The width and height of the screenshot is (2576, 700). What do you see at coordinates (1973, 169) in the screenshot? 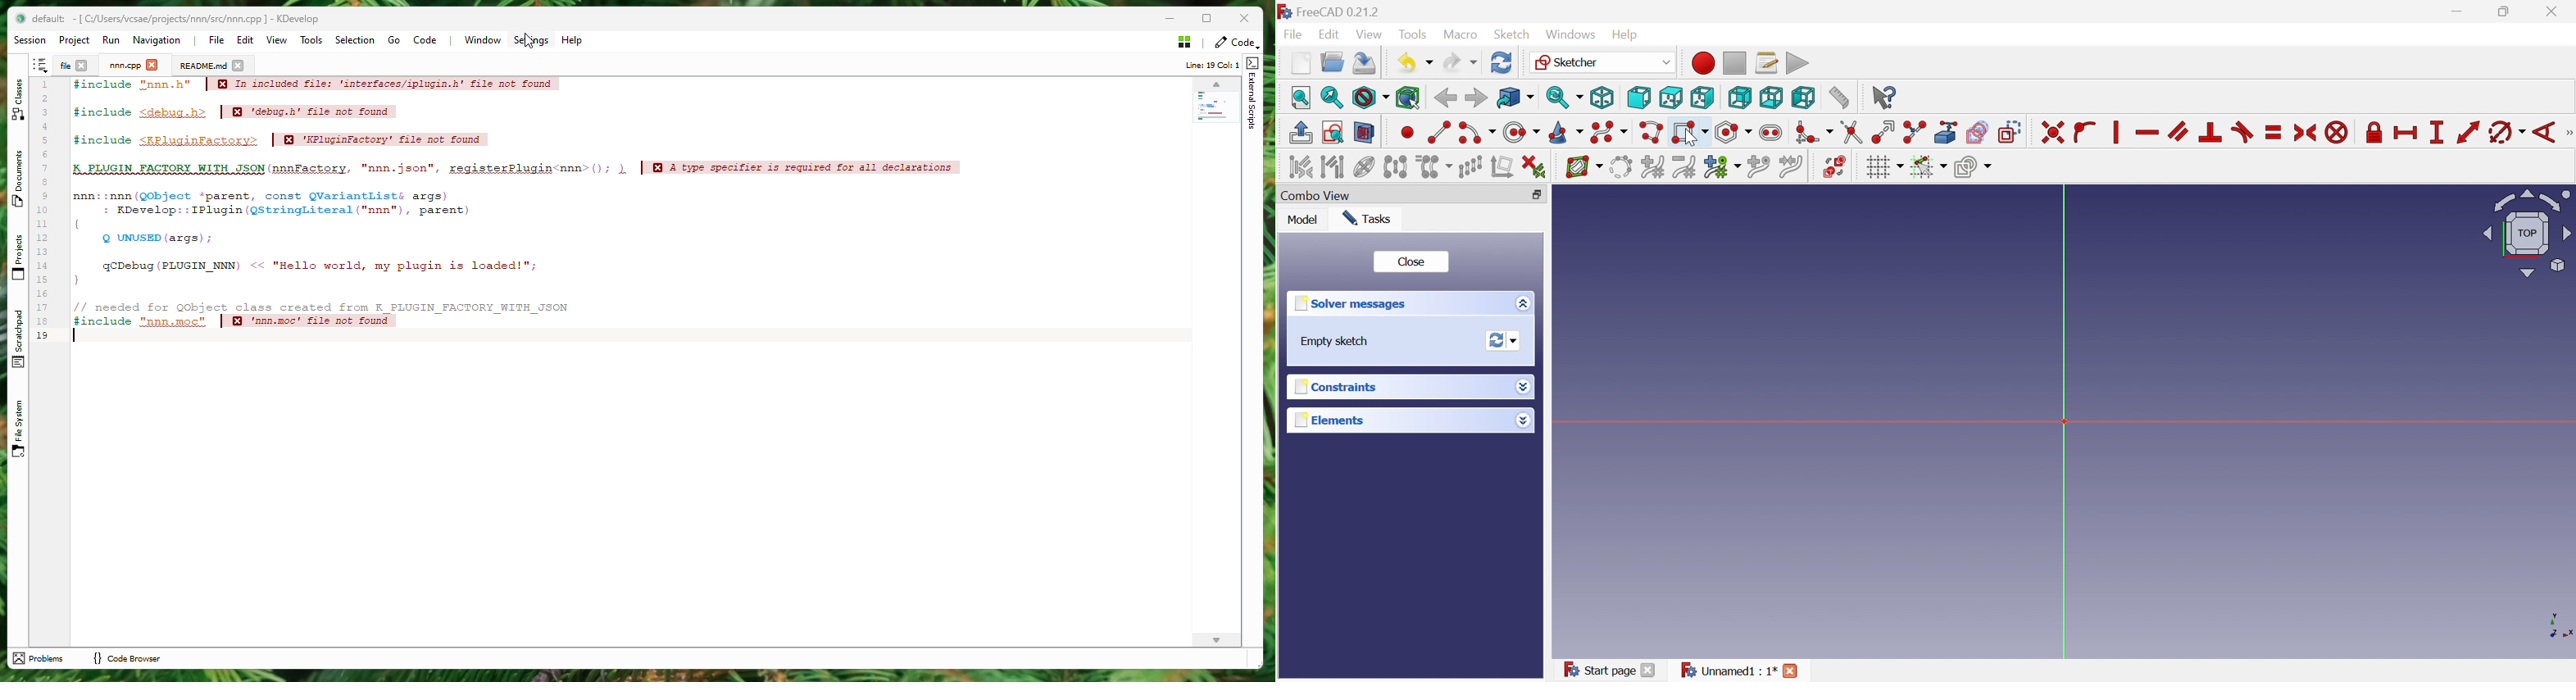
I see `Configure rendering` at bounding box center [1973, 169].